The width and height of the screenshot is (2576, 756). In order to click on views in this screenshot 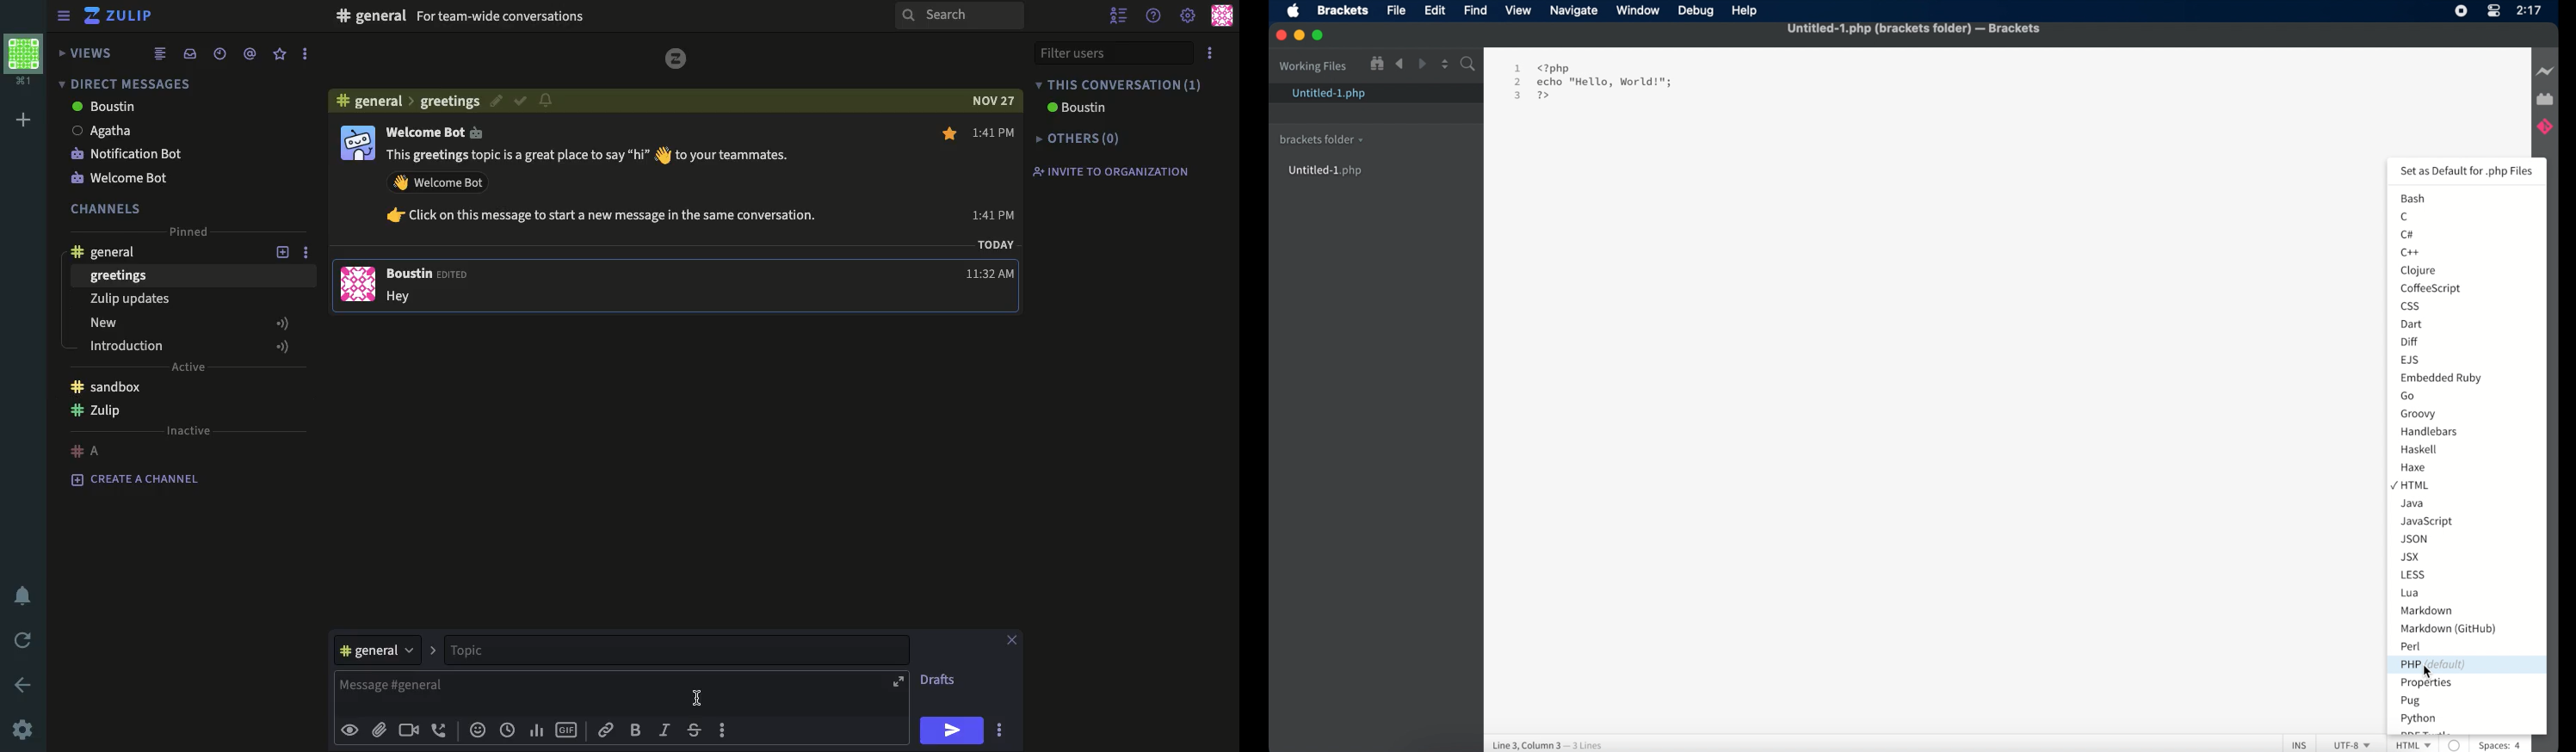, I will do `click(83, 52)`.